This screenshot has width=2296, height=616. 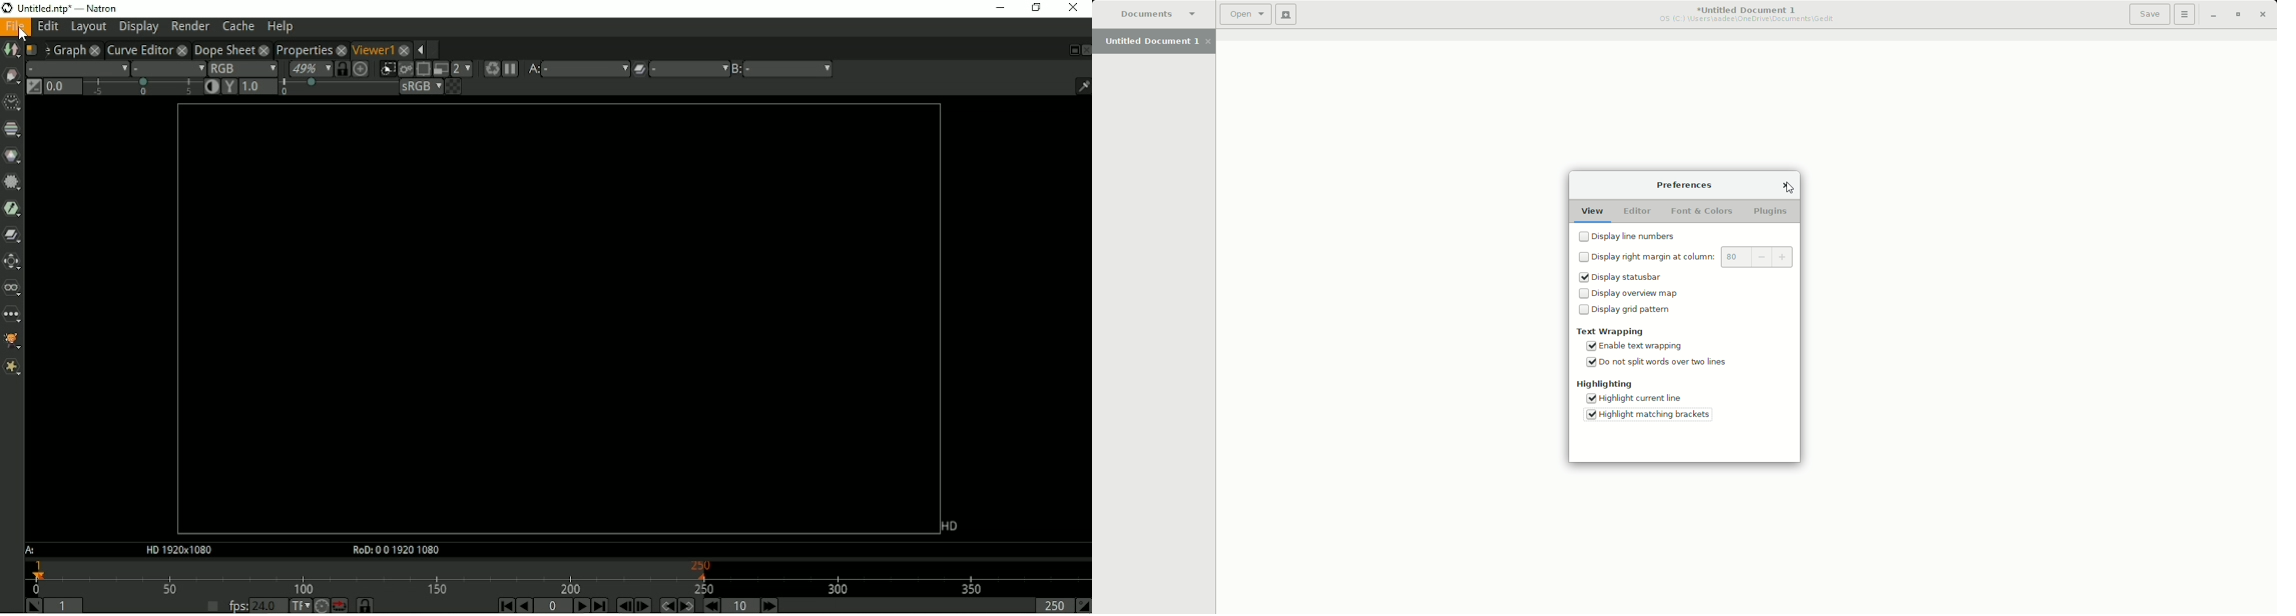 I want to click on Highlighting, so click(x=1603, y=385).